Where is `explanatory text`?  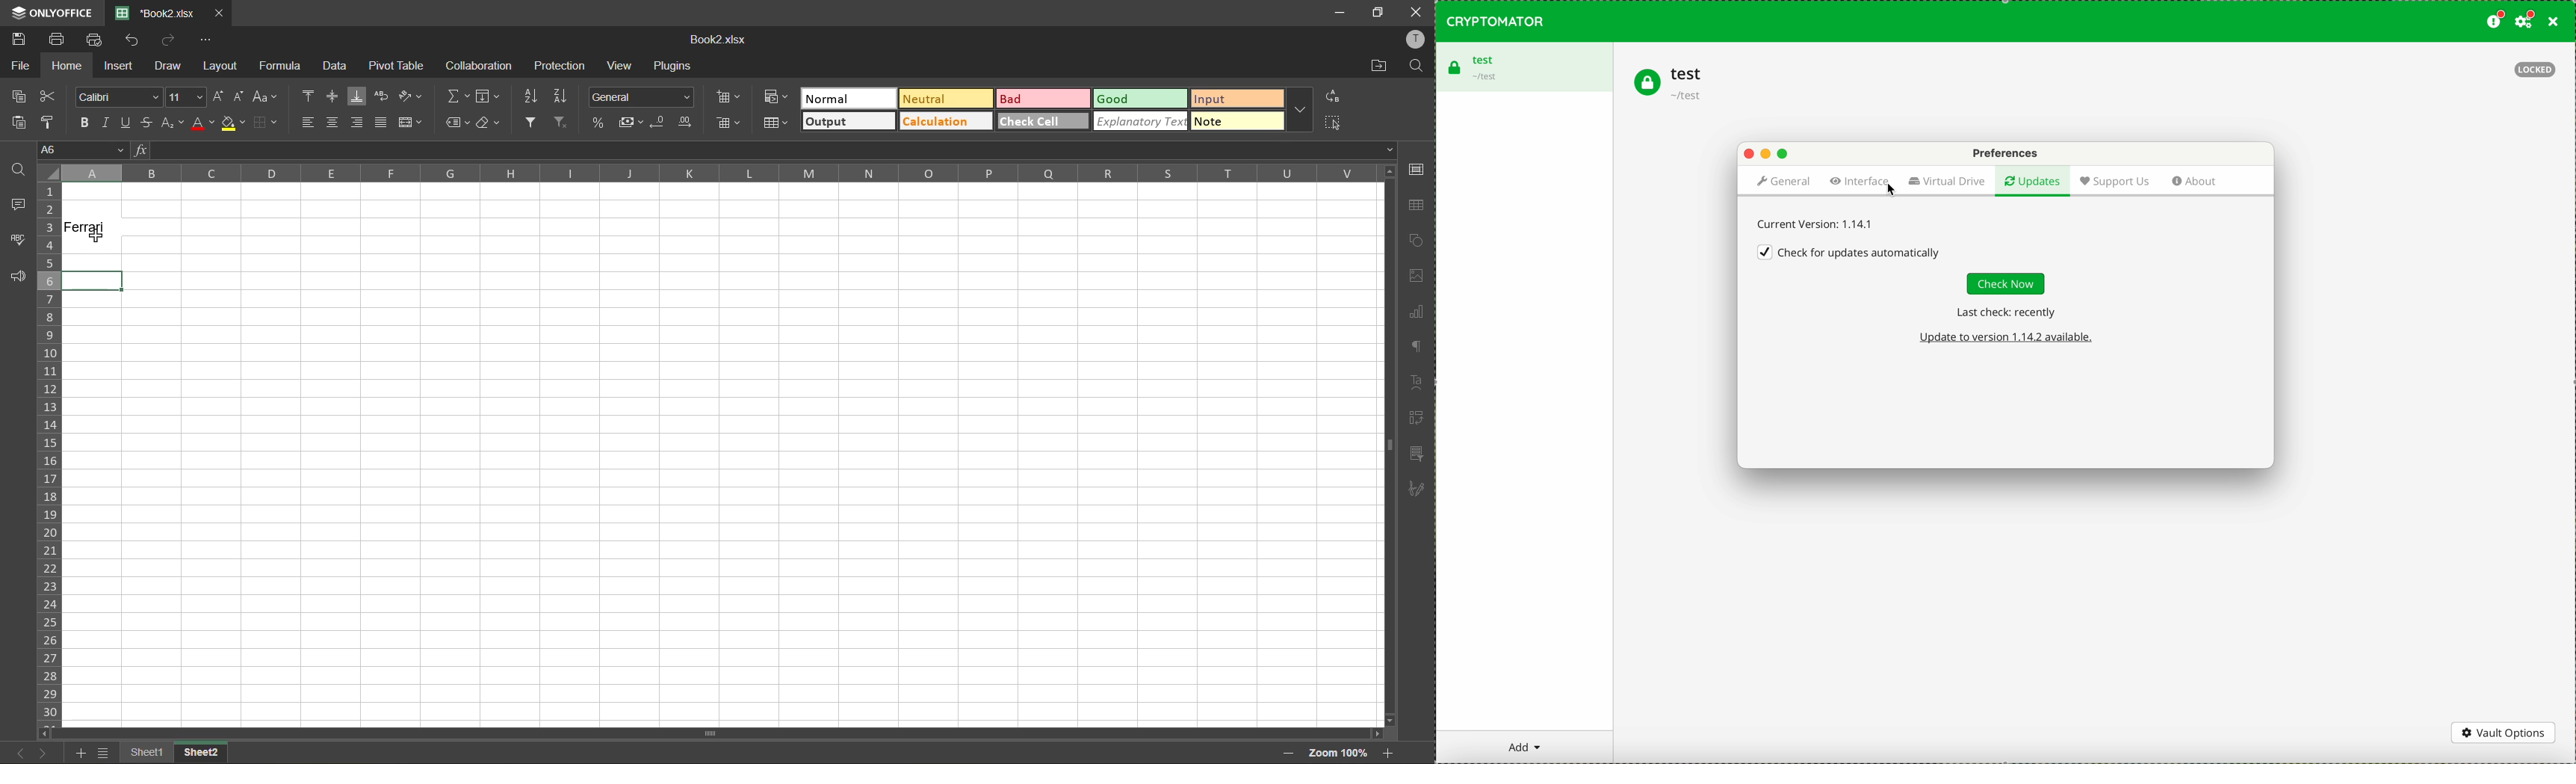
explanatory text is located at coordinates (1140, 122).